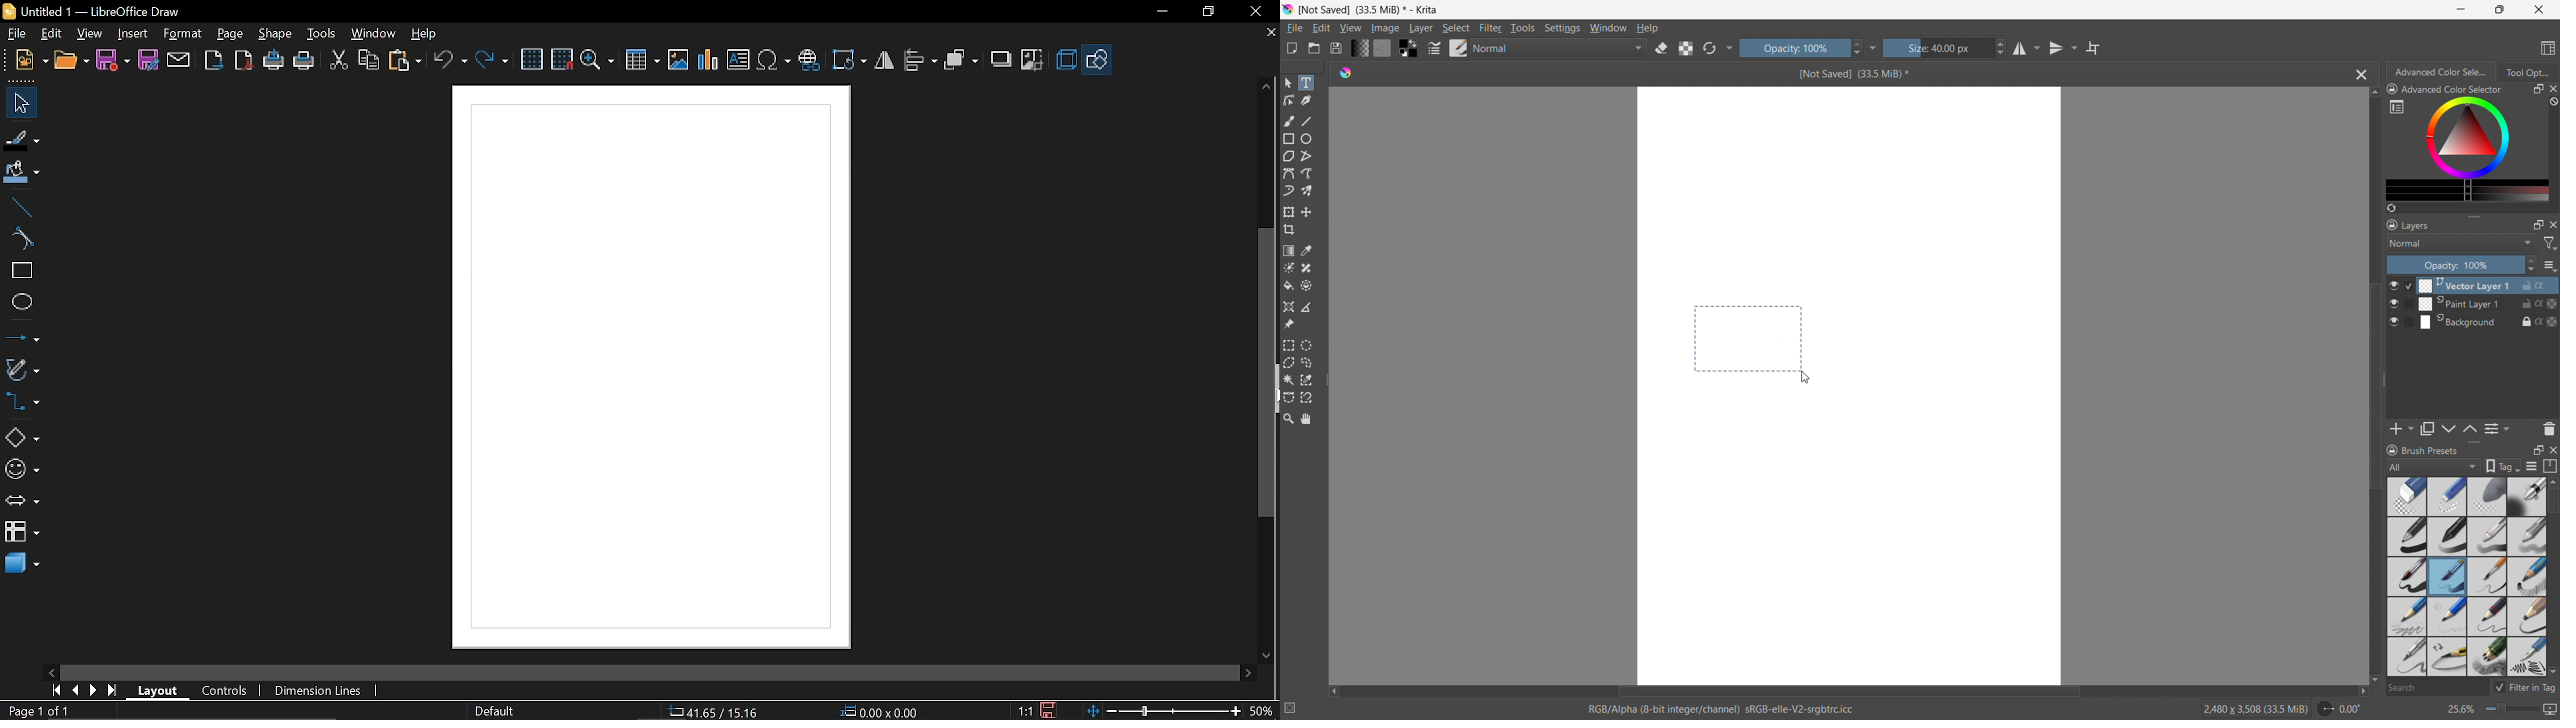 The height and width of the screenshot is (728, 2576). I want to click on Page style, so click(496, 710).